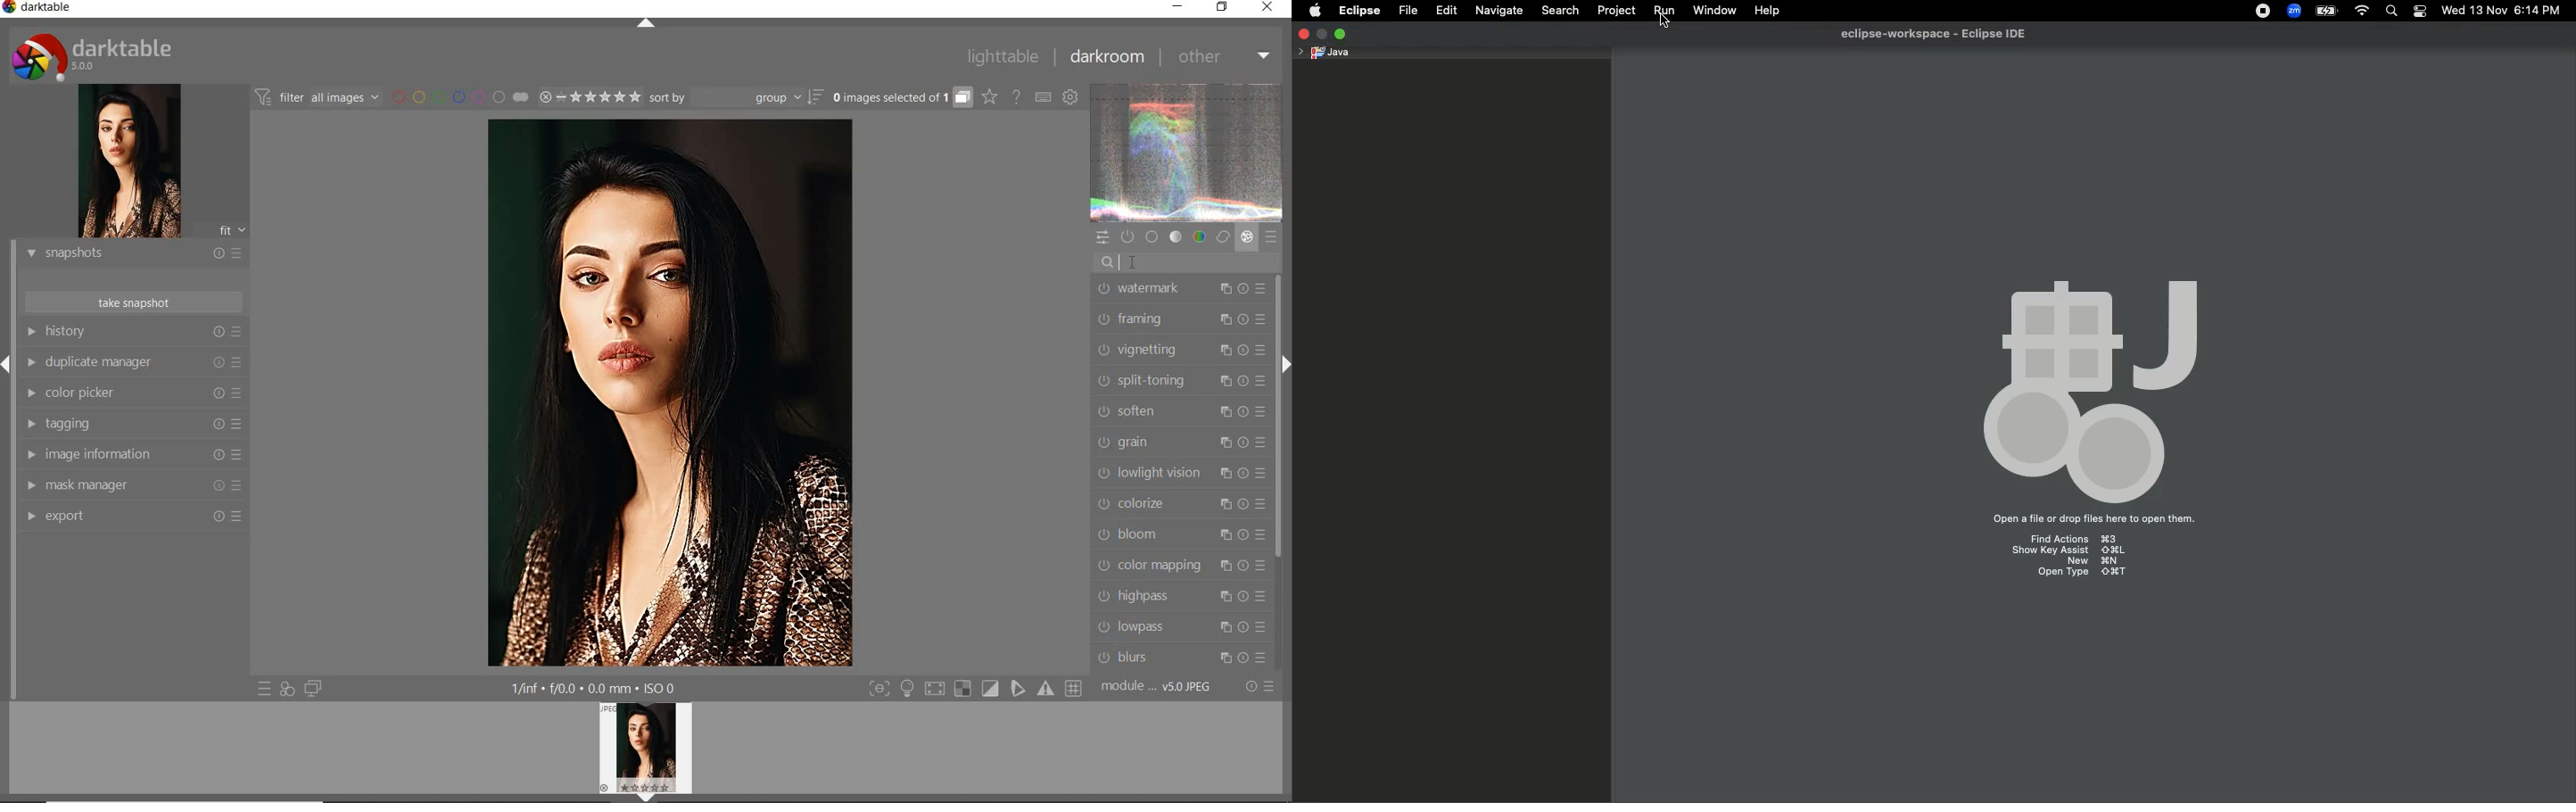  What do you see at coordinates (2421, 12) in the screenshot?
I see `Notification` at bounding box center [2421, 12].